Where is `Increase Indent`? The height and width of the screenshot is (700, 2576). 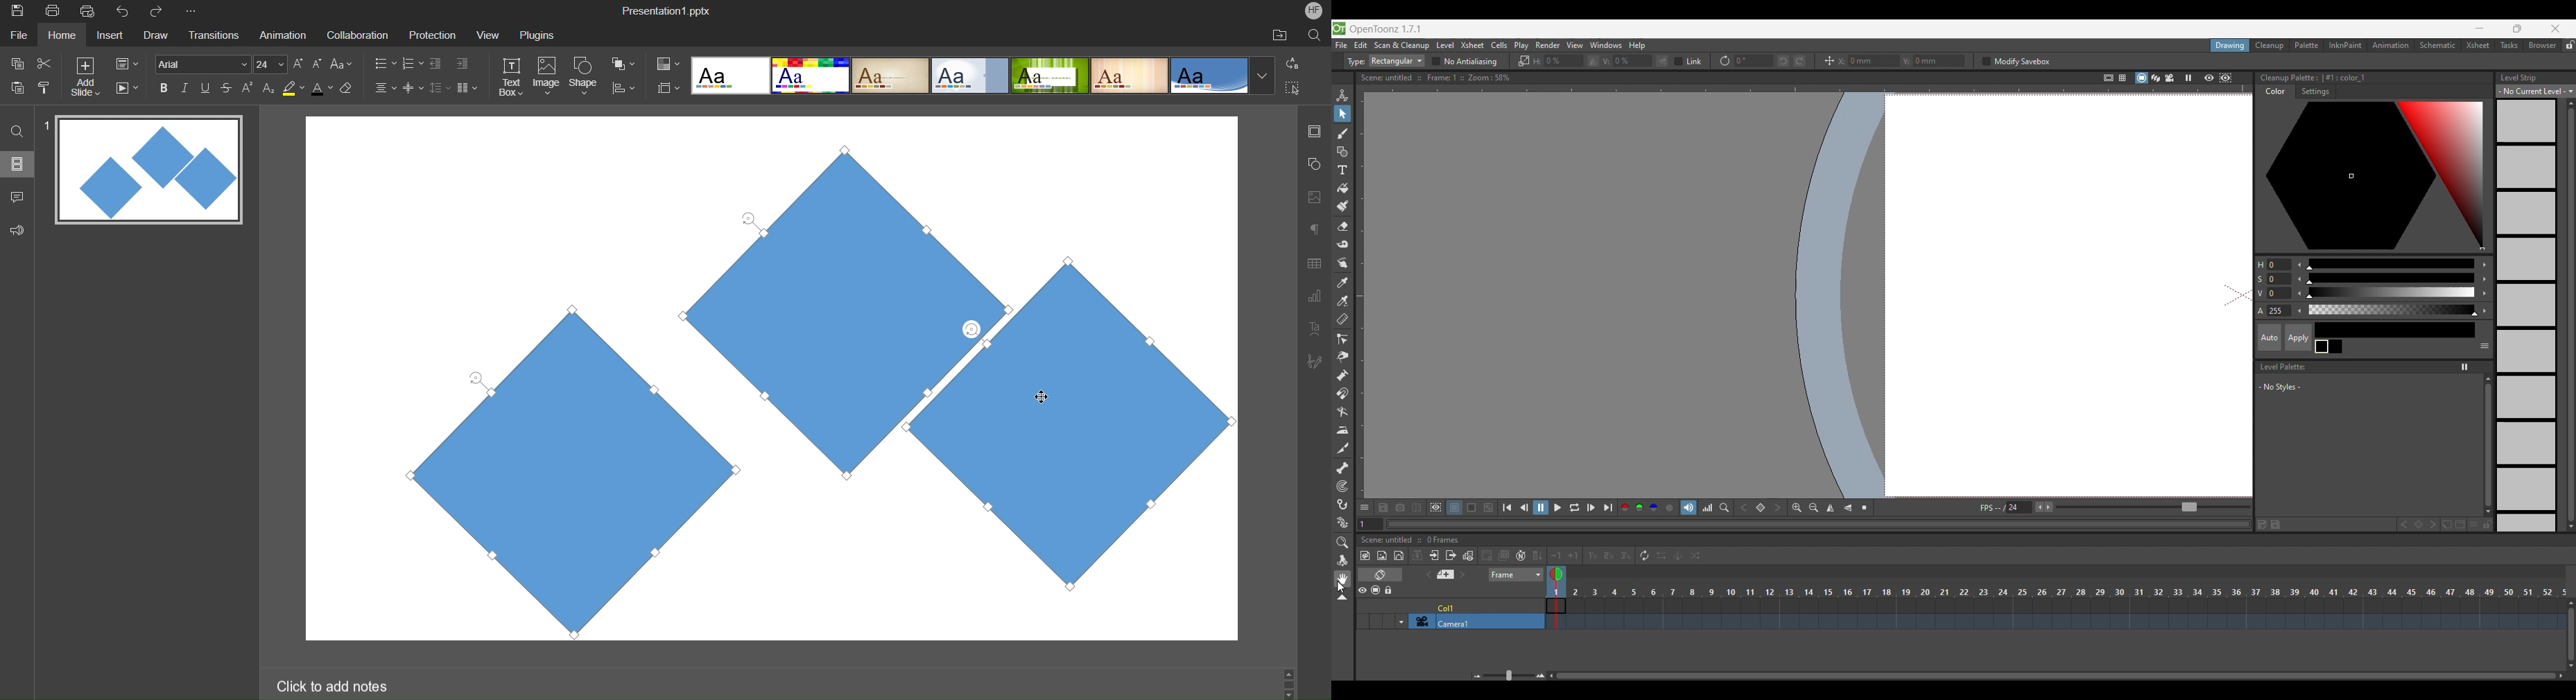
Increase Indent is located at coordinates (463, 62).